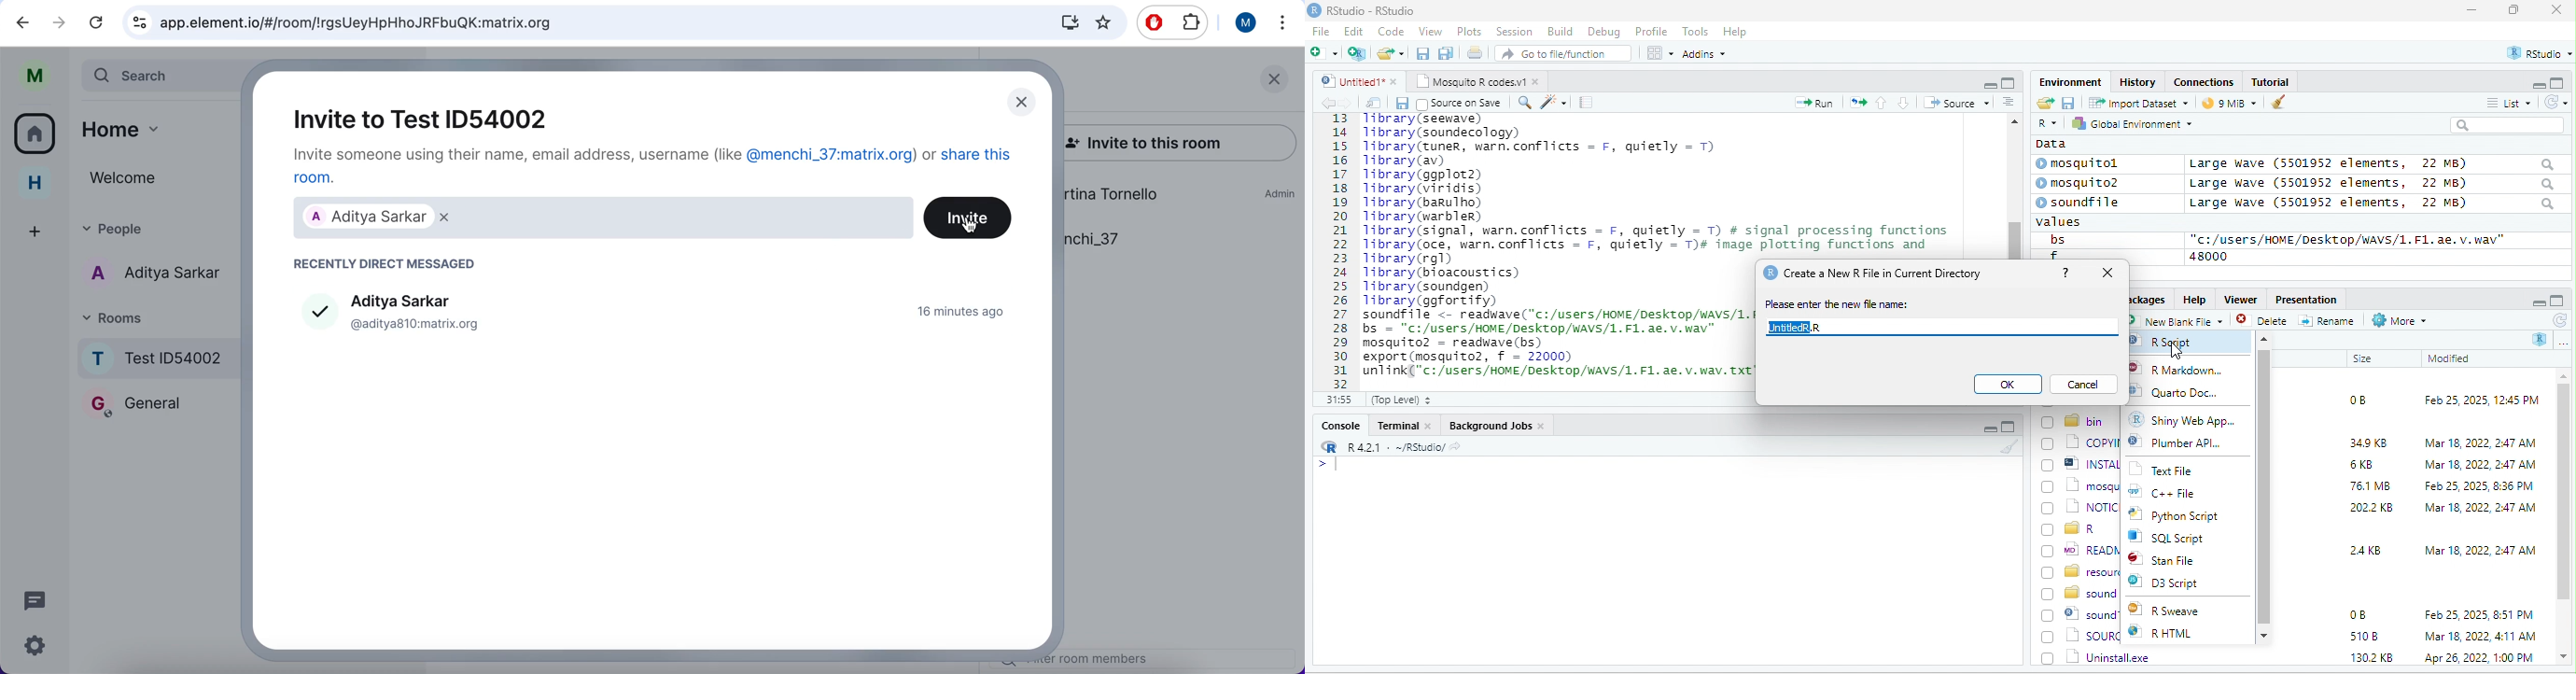  What do you see at coordinates (1515, 30) in the screenshot?
I see `Session` at bounding box center [1515, 30].